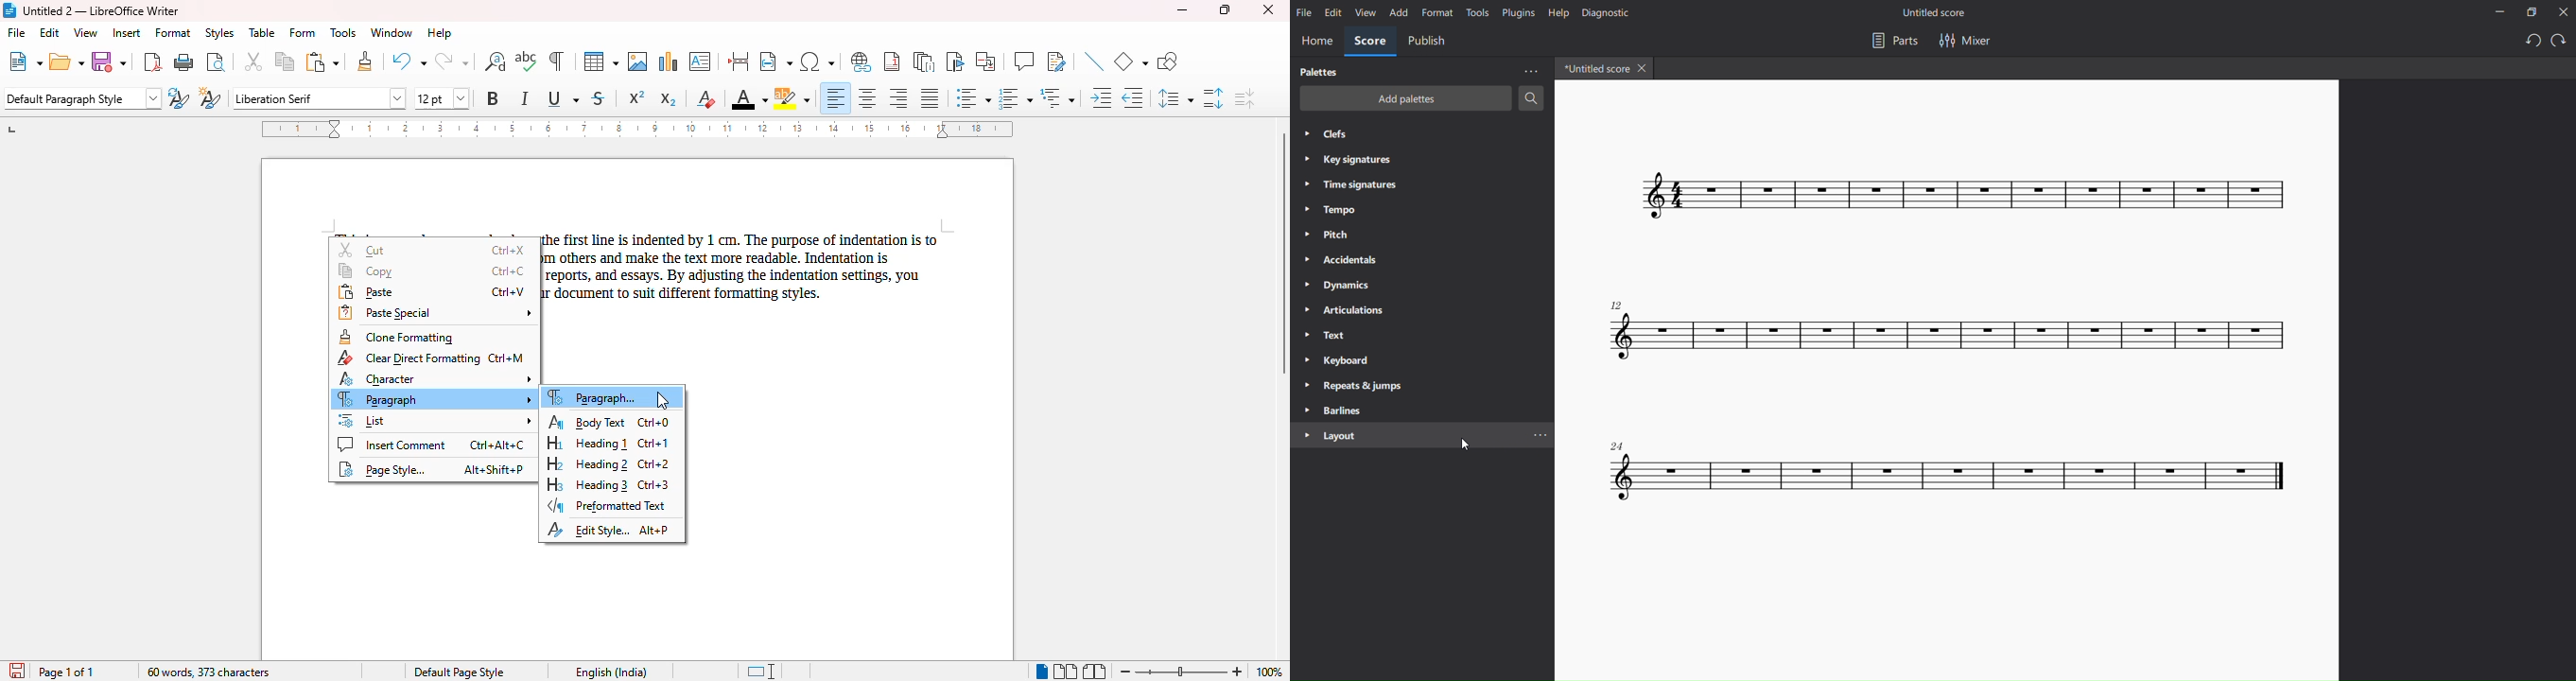 This screenshot has height=700, width=2576. What do you see at coordinates (2528, 42) in the screenshot?
I see `undo` at bounding box center [2528, 42].